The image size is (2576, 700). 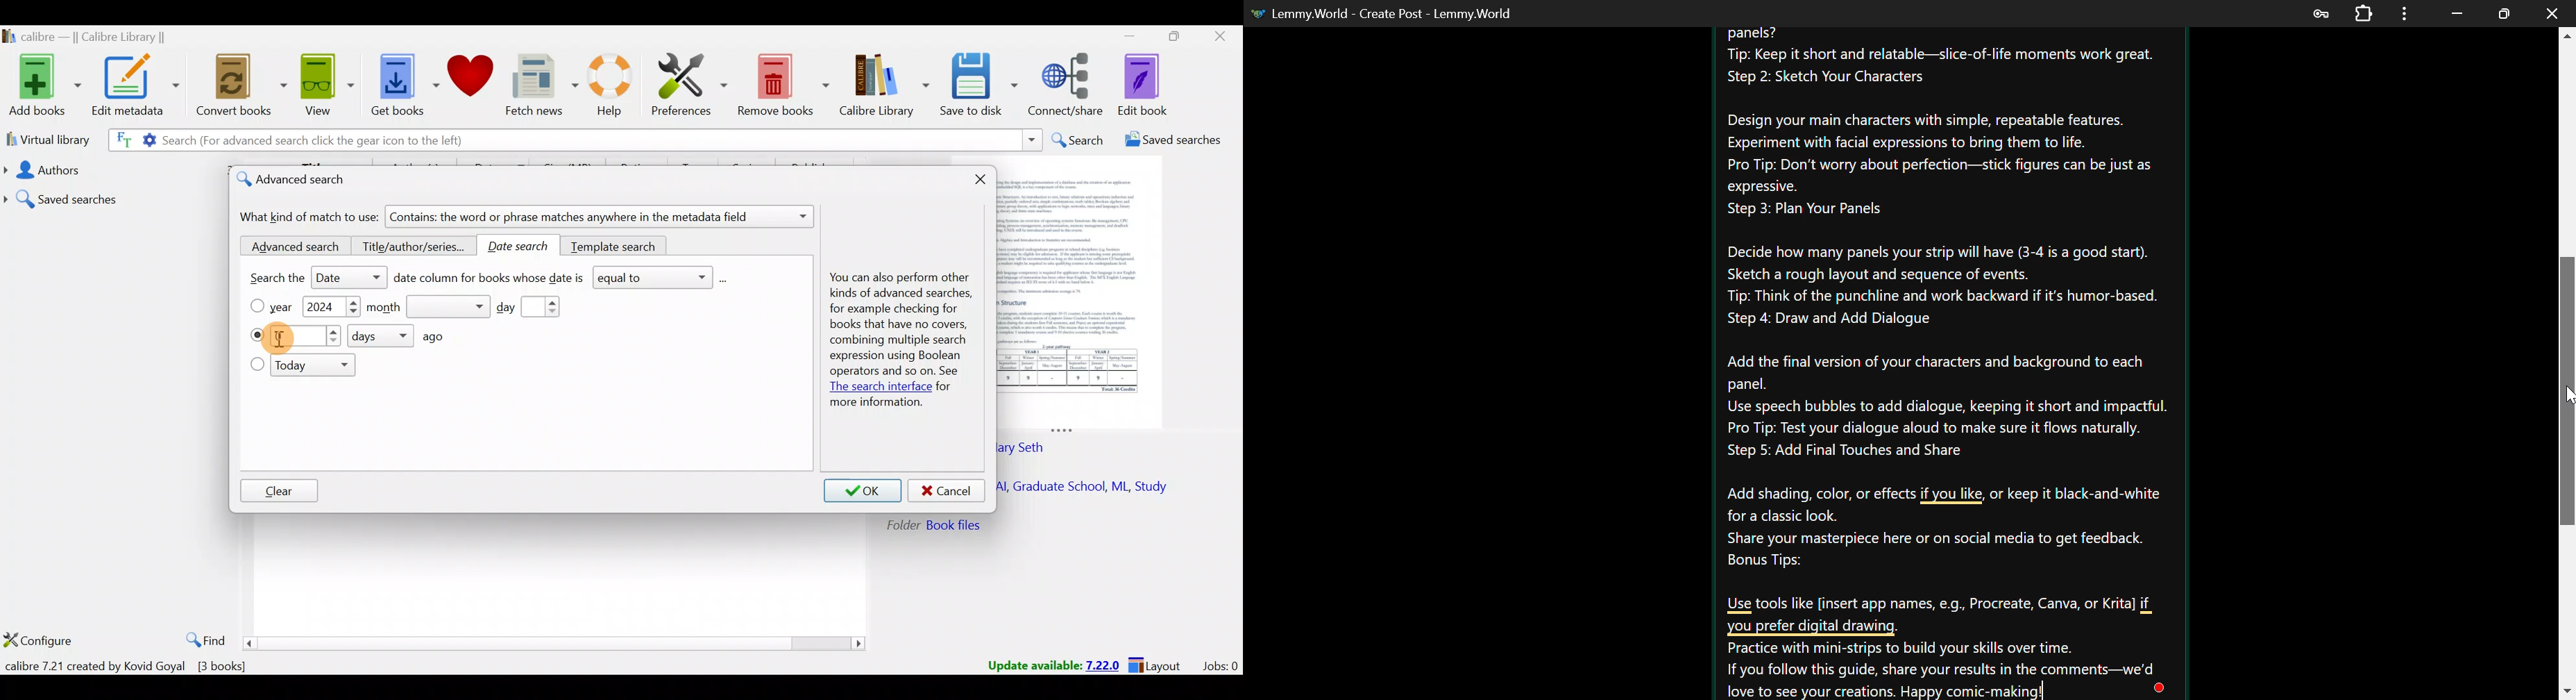 I want to click on Lemmy.World - Create Post - Lemmy.World, so click(x=1388, y=13).